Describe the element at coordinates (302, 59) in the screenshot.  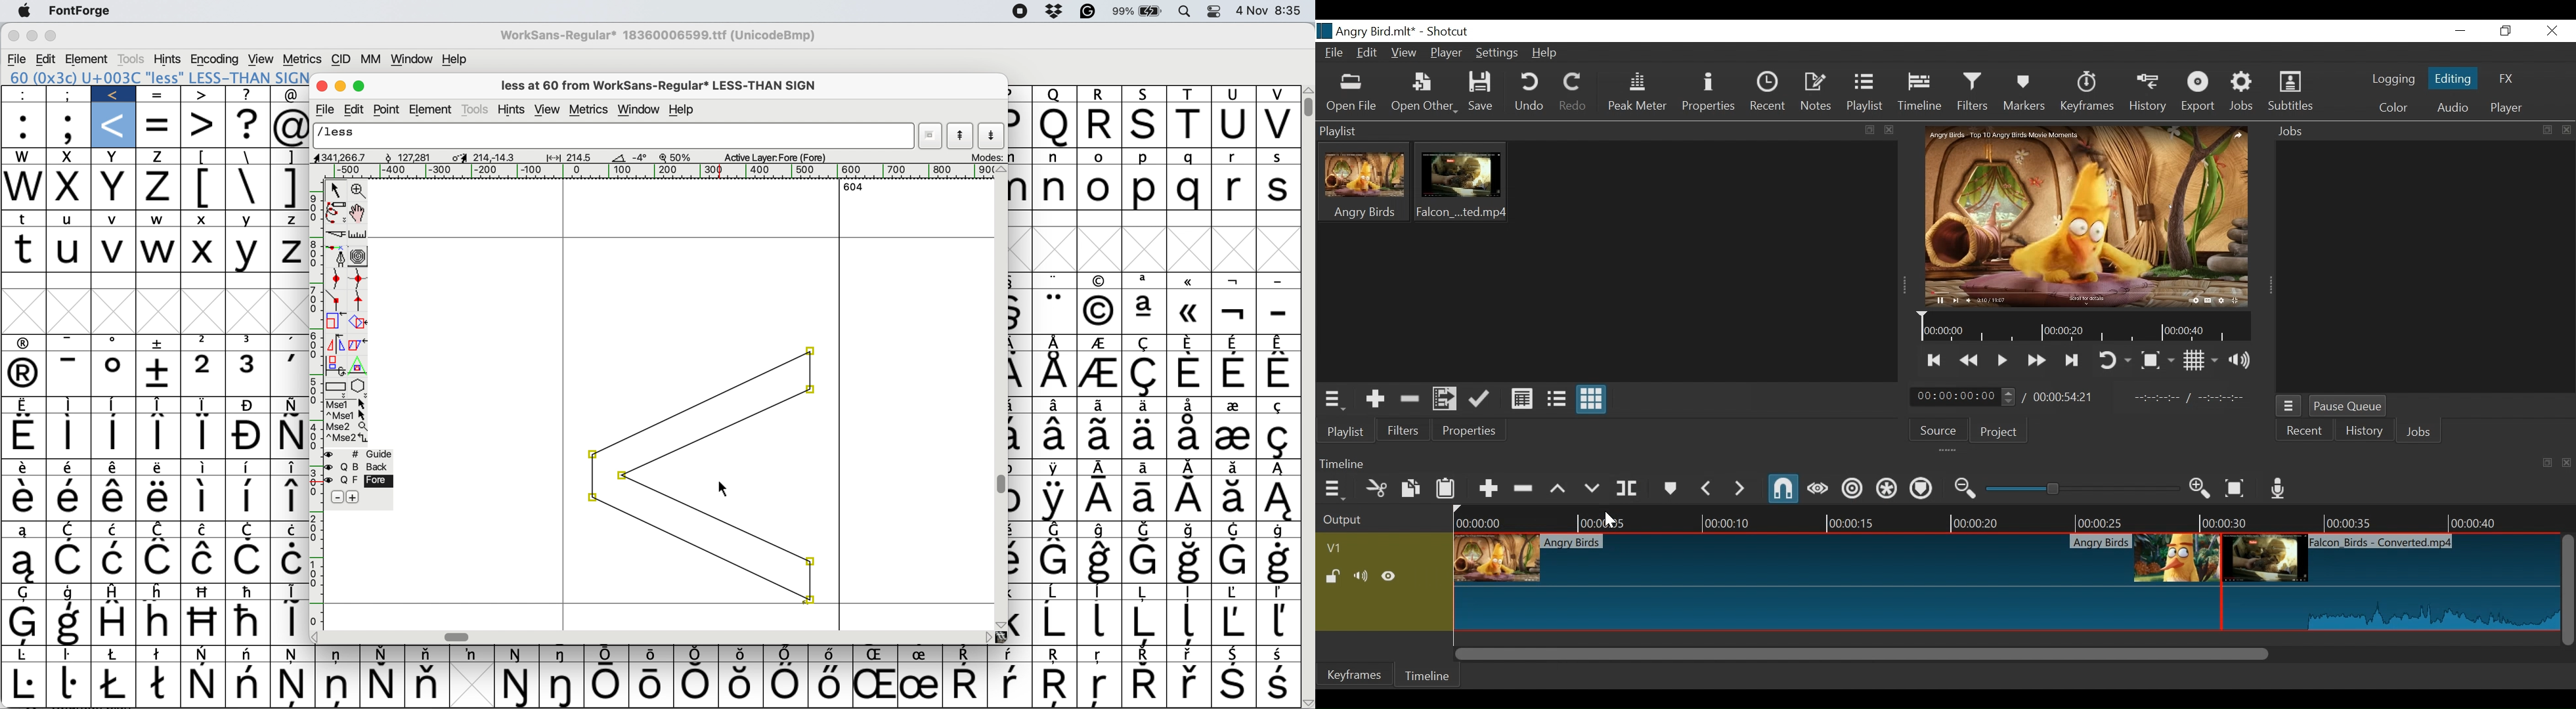
I see `metrics` at that location.